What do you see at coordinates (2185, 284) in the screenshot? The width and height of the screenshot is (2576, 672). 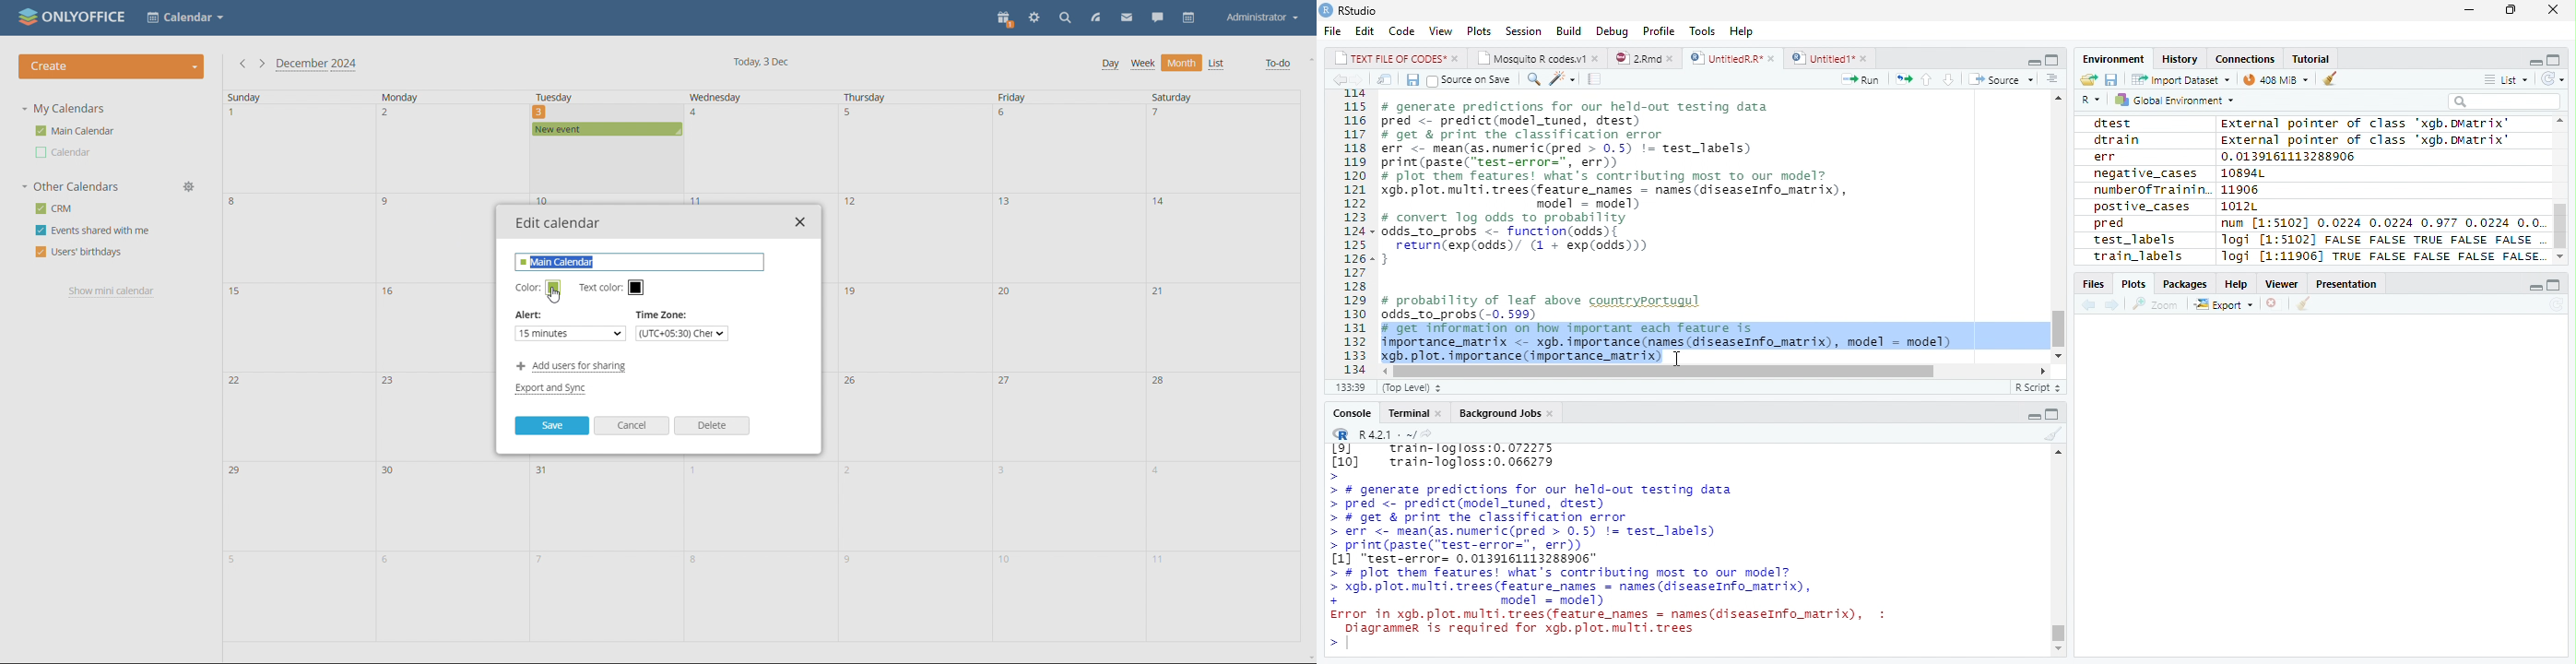 I see `Packages` at bounding box center [2185, 284].